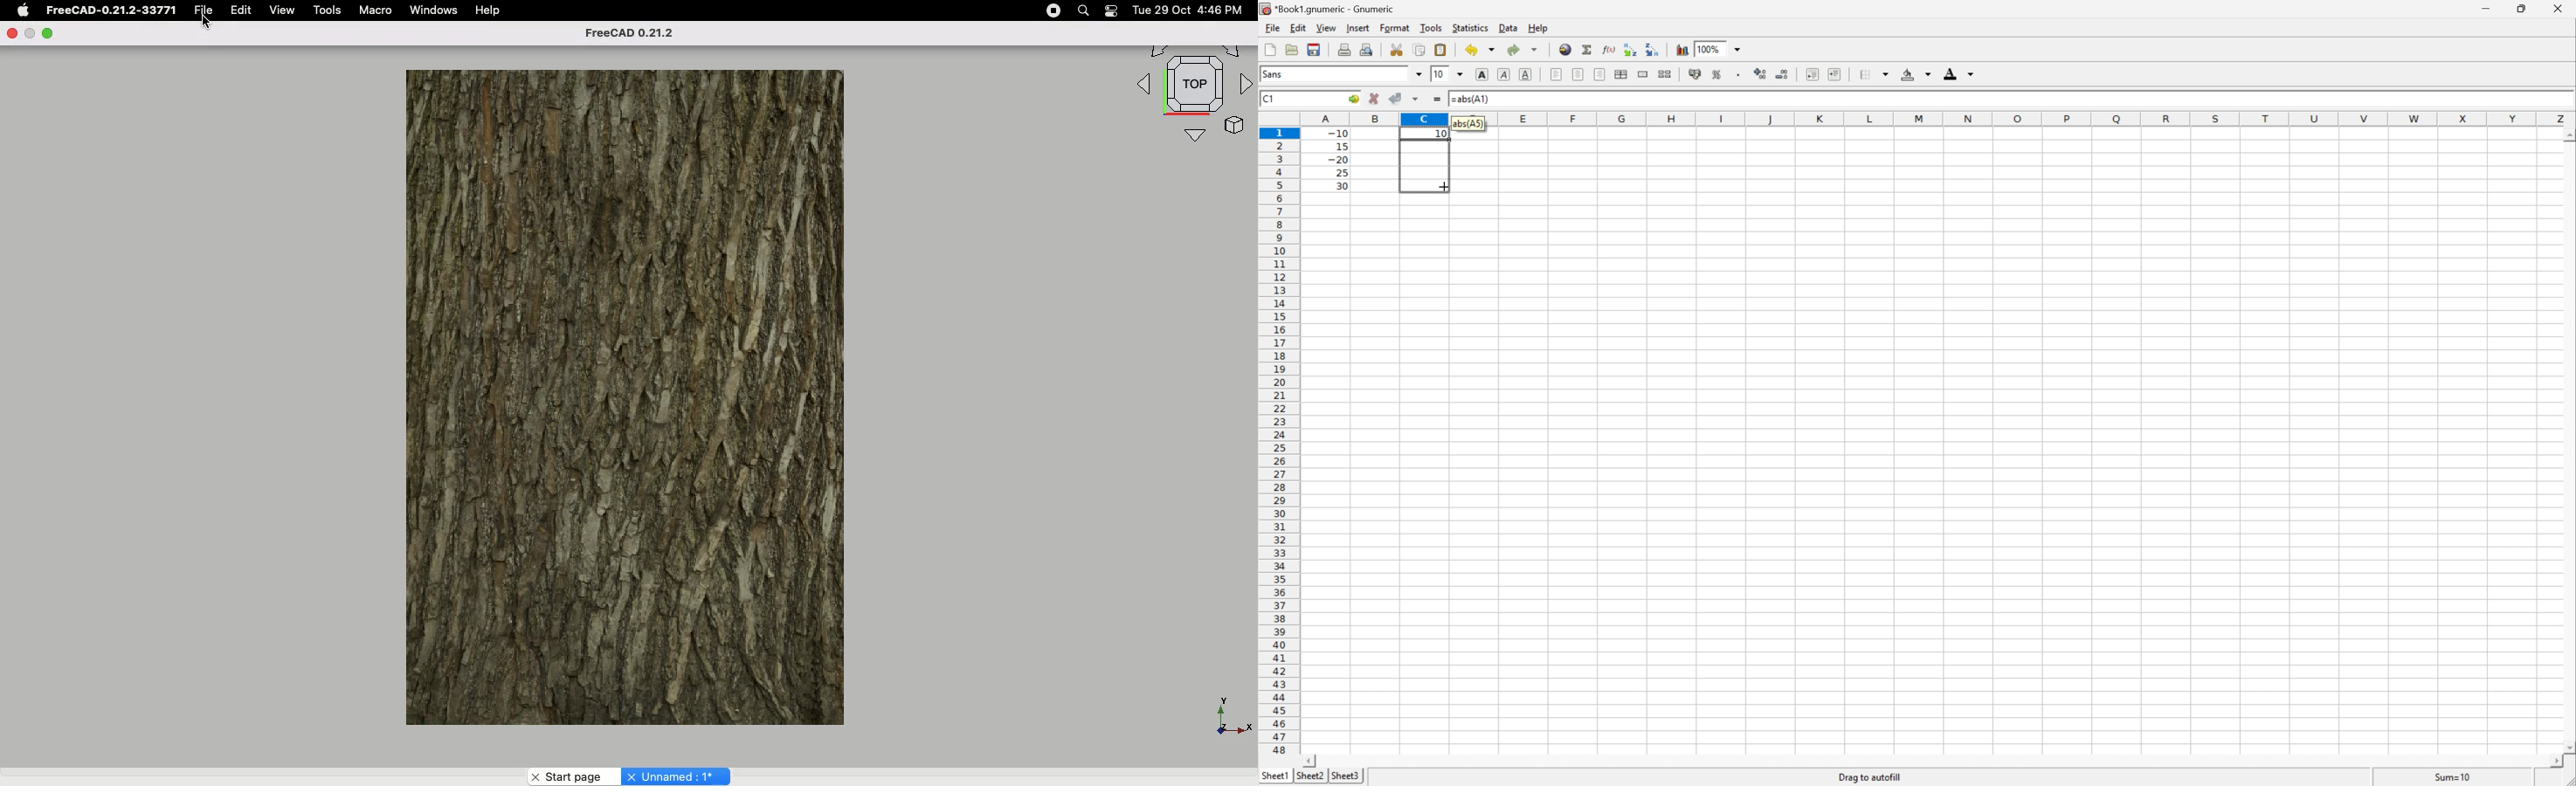 The height and width of the screenshot is (812, 2576). What do you see at coordinates (1439, 100) in the screenshot?
I see `Enter formula` at bounding box center [1439, 100].